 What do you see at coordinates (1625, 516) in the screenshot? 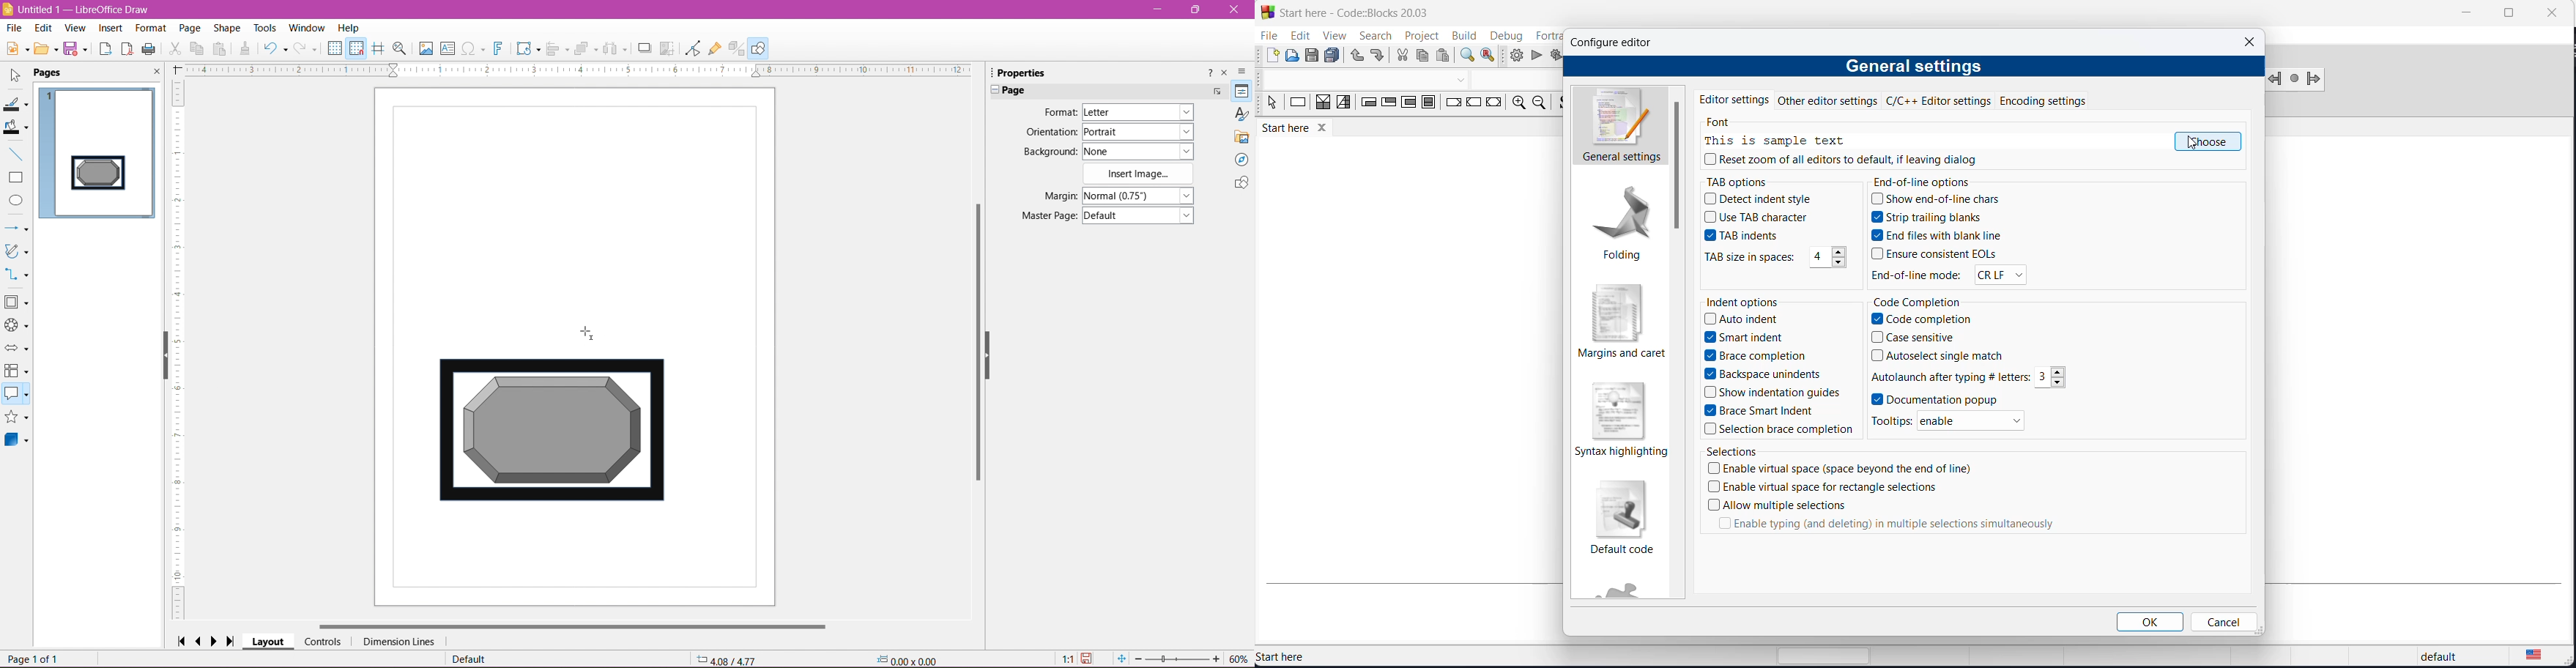
I see `default code` at bounding box center [1625, 516].